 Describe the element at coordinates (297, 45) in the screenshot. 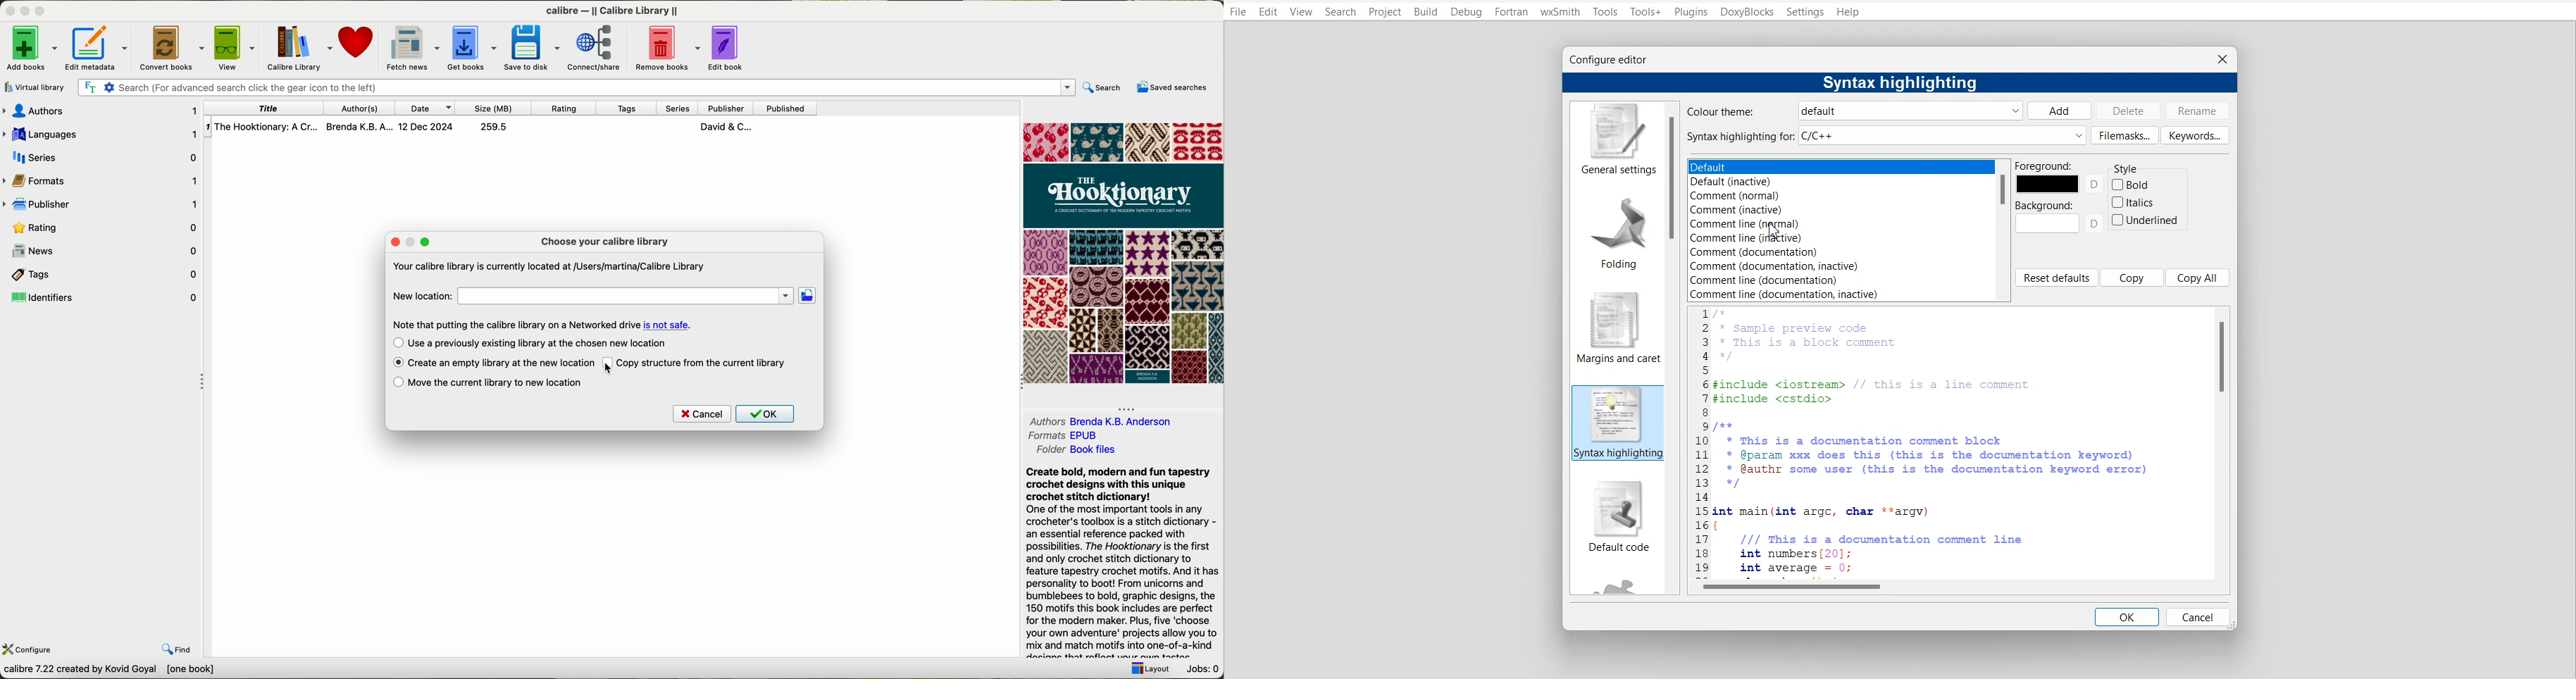

I see `Calibre library` at that location.